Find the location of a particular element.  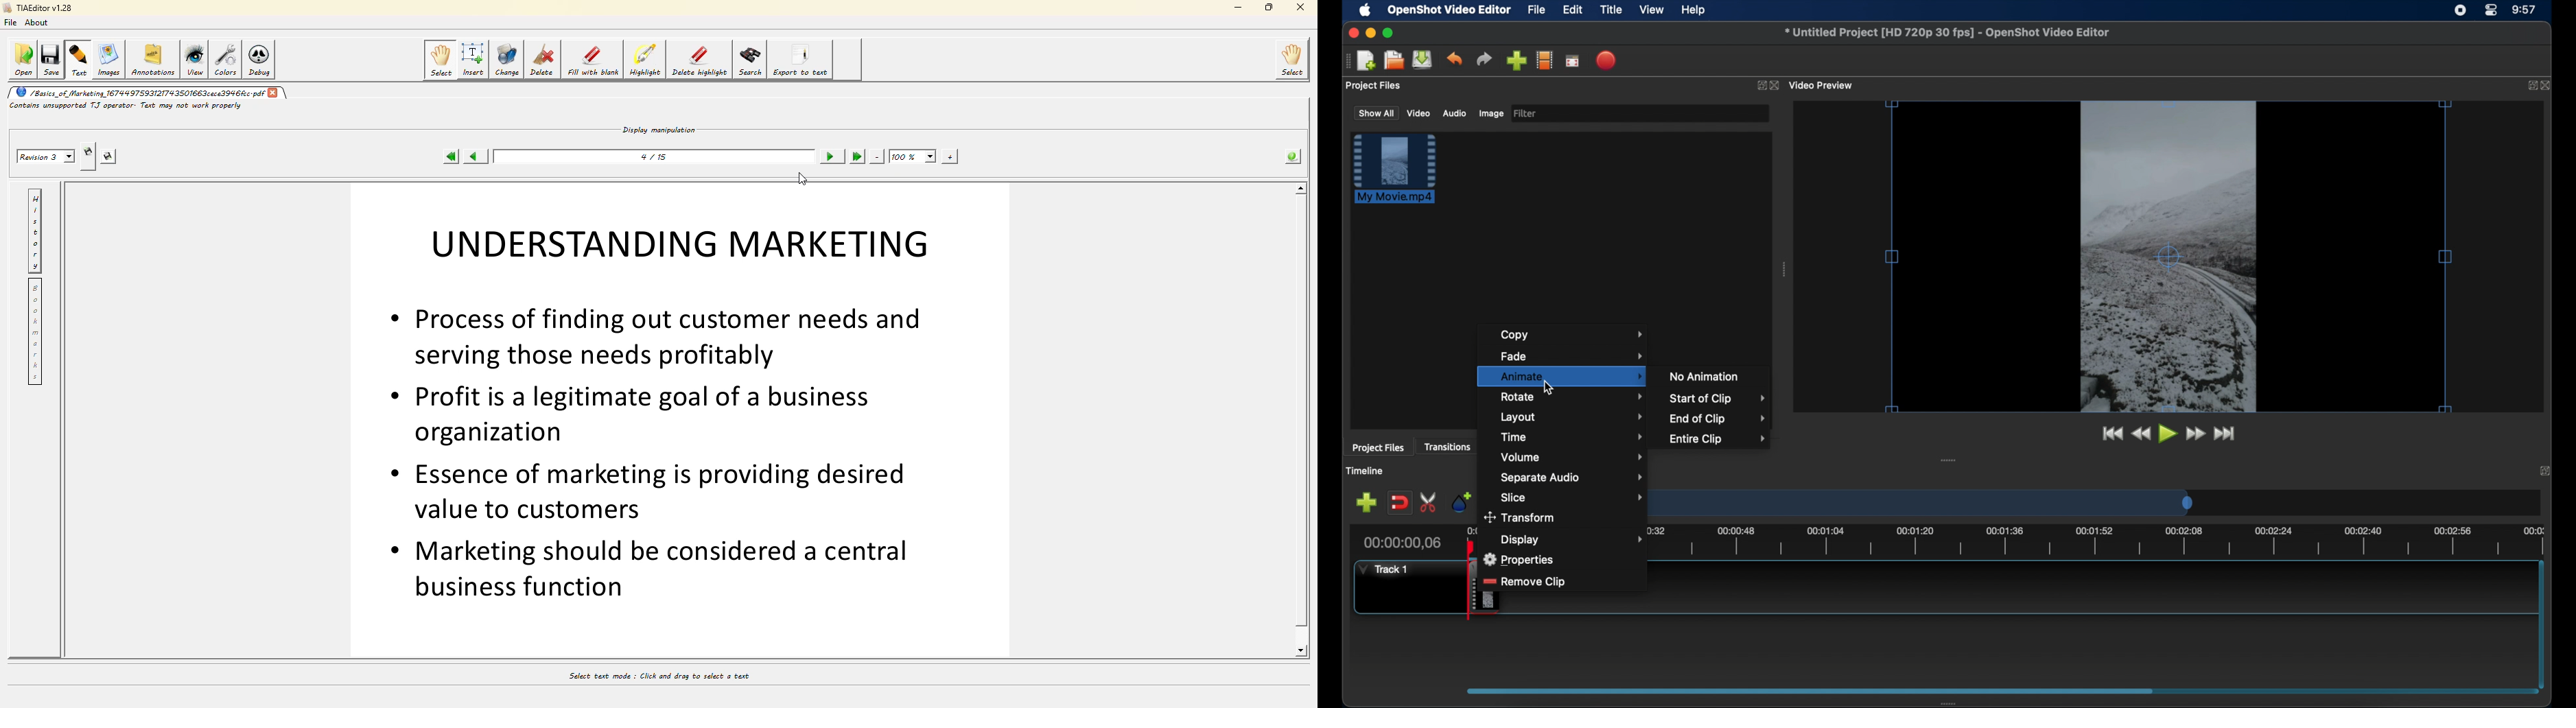

transform is located at coordinates (1523, 517).